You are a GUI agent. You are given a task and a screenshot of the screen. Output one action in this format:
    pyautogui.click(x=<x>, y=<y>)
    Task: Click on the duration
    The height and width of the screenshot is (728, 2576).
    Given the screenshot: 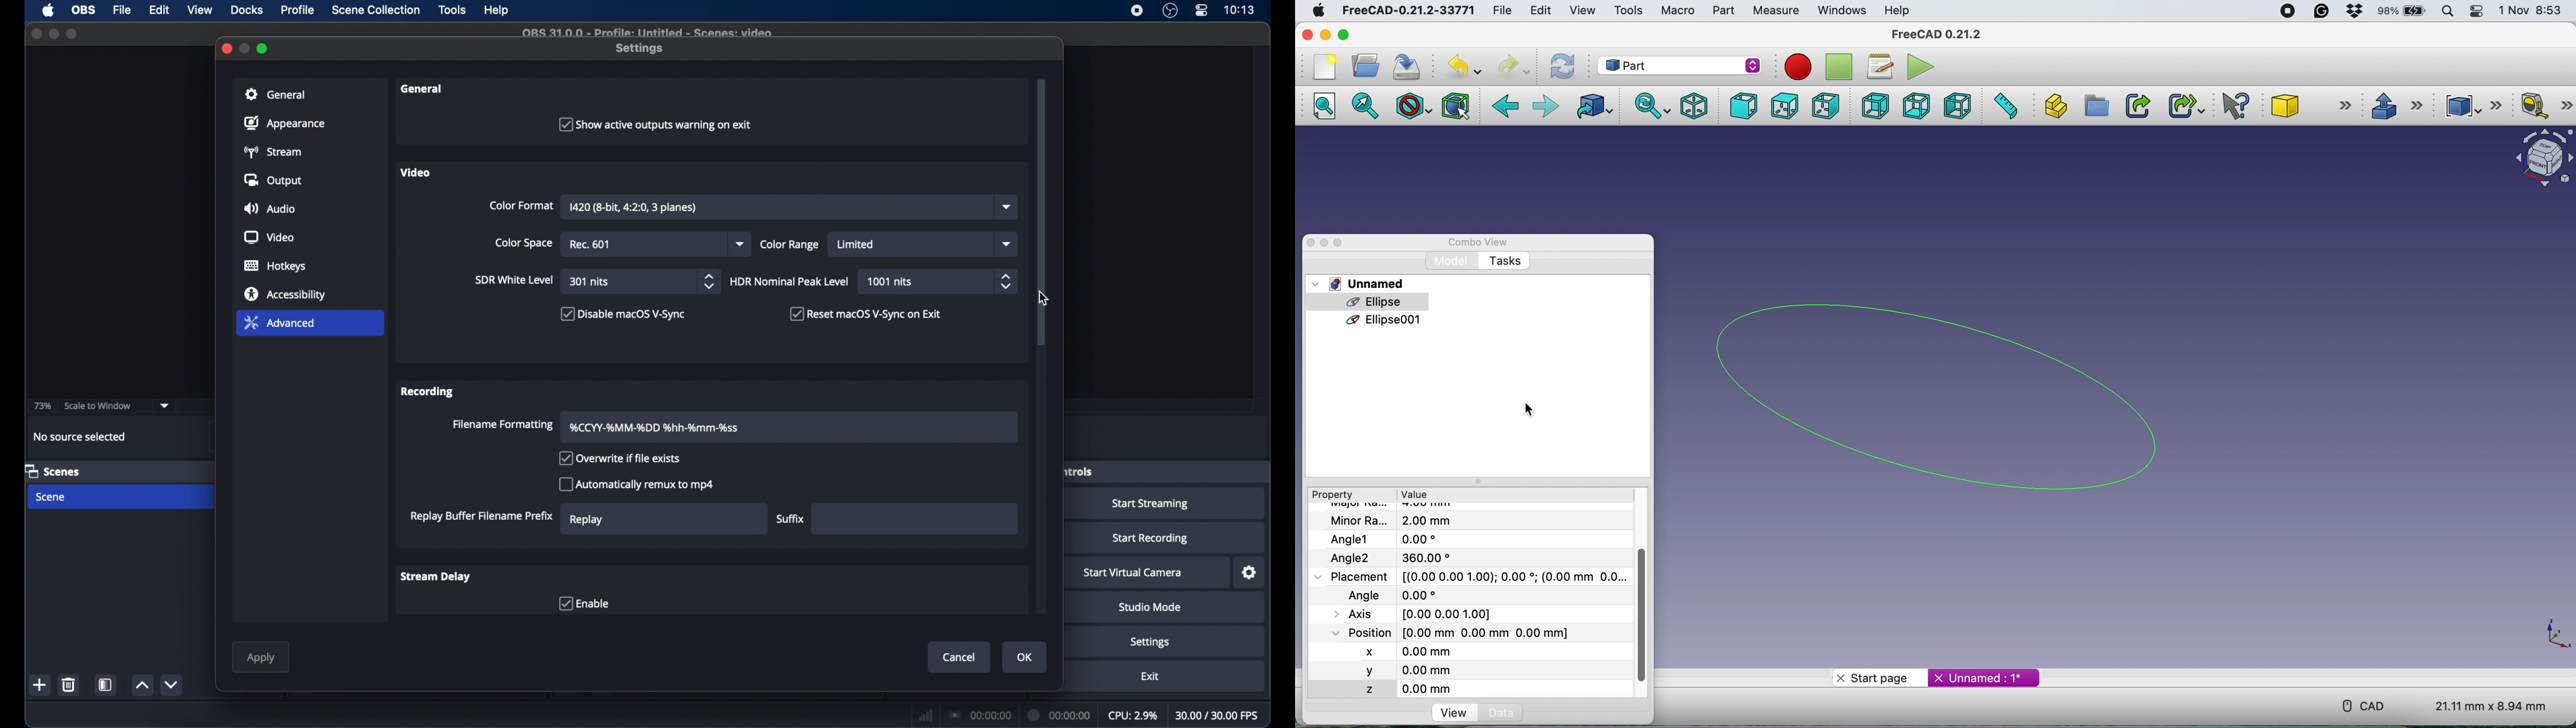 What is the action you would take?
    pyautogui.click(x=1060, y=714)
    